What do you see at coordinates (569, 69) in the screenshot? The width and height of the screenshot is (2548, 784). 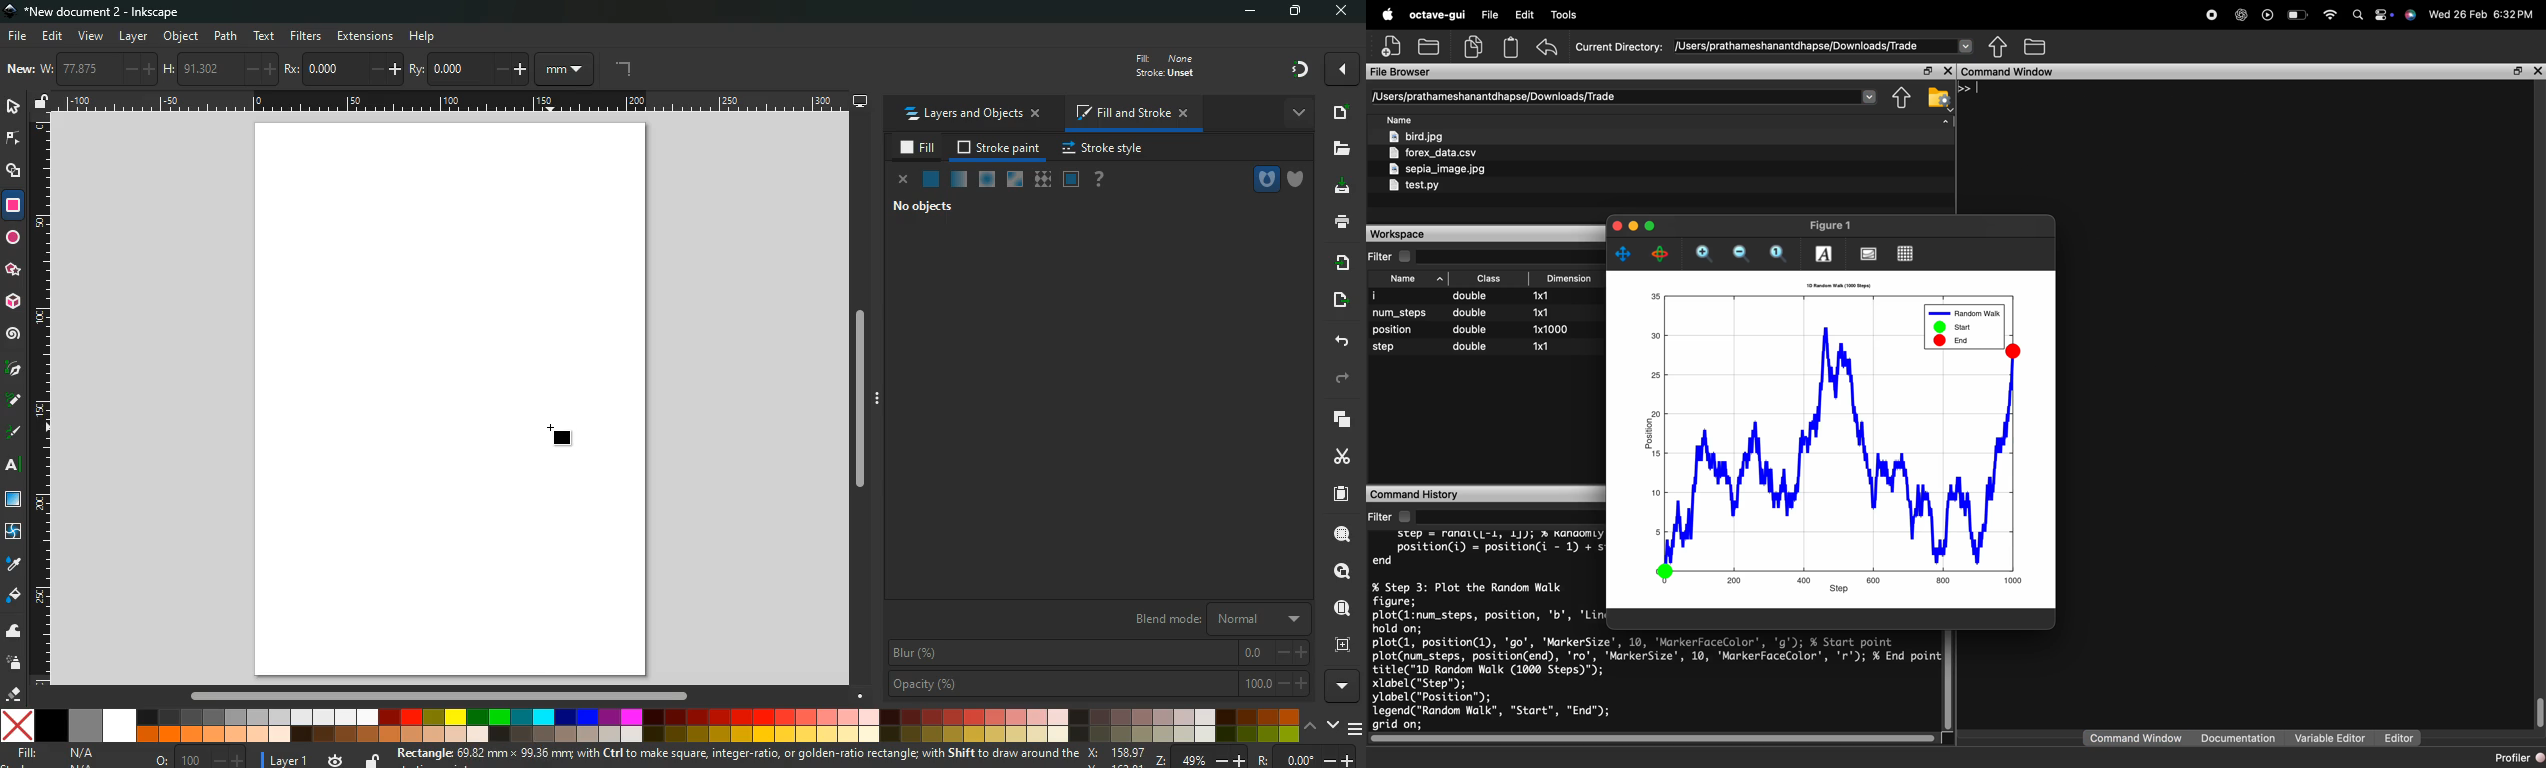 I see `mm` at bounding box center [569, 69].